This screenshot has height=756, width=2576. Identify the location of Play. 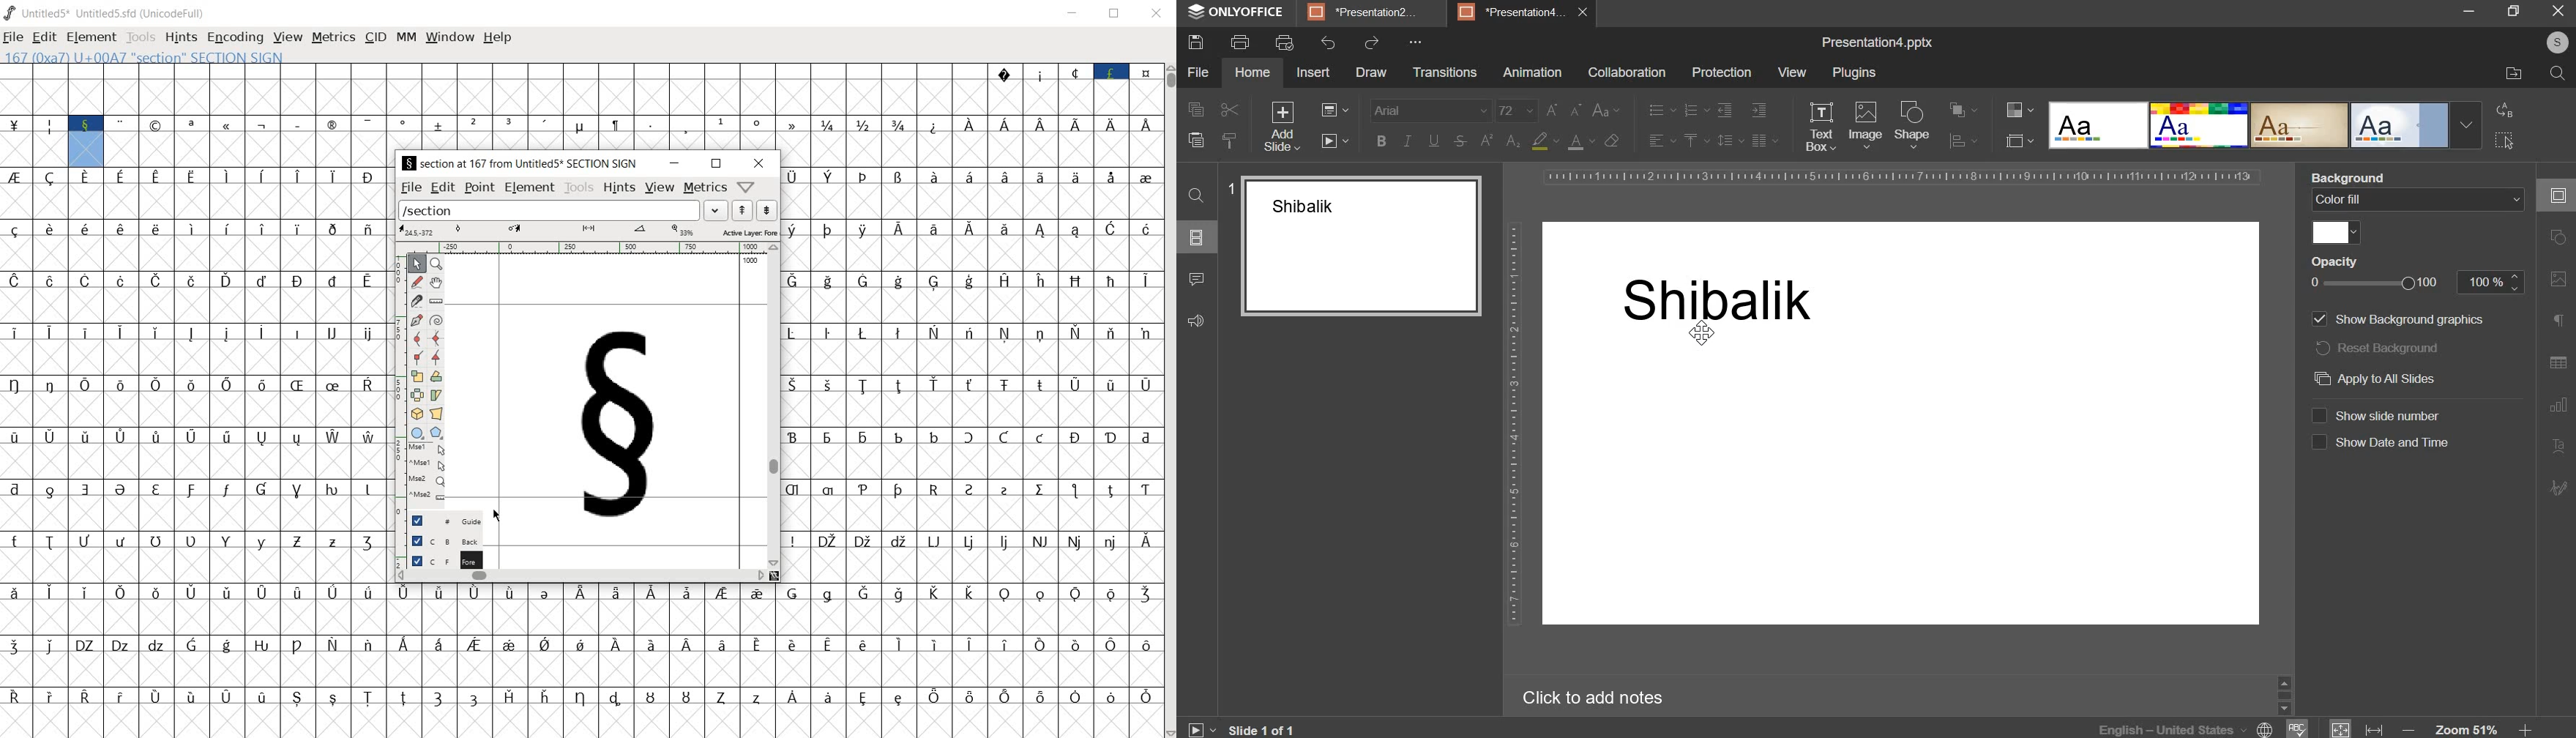
(1202, 726).